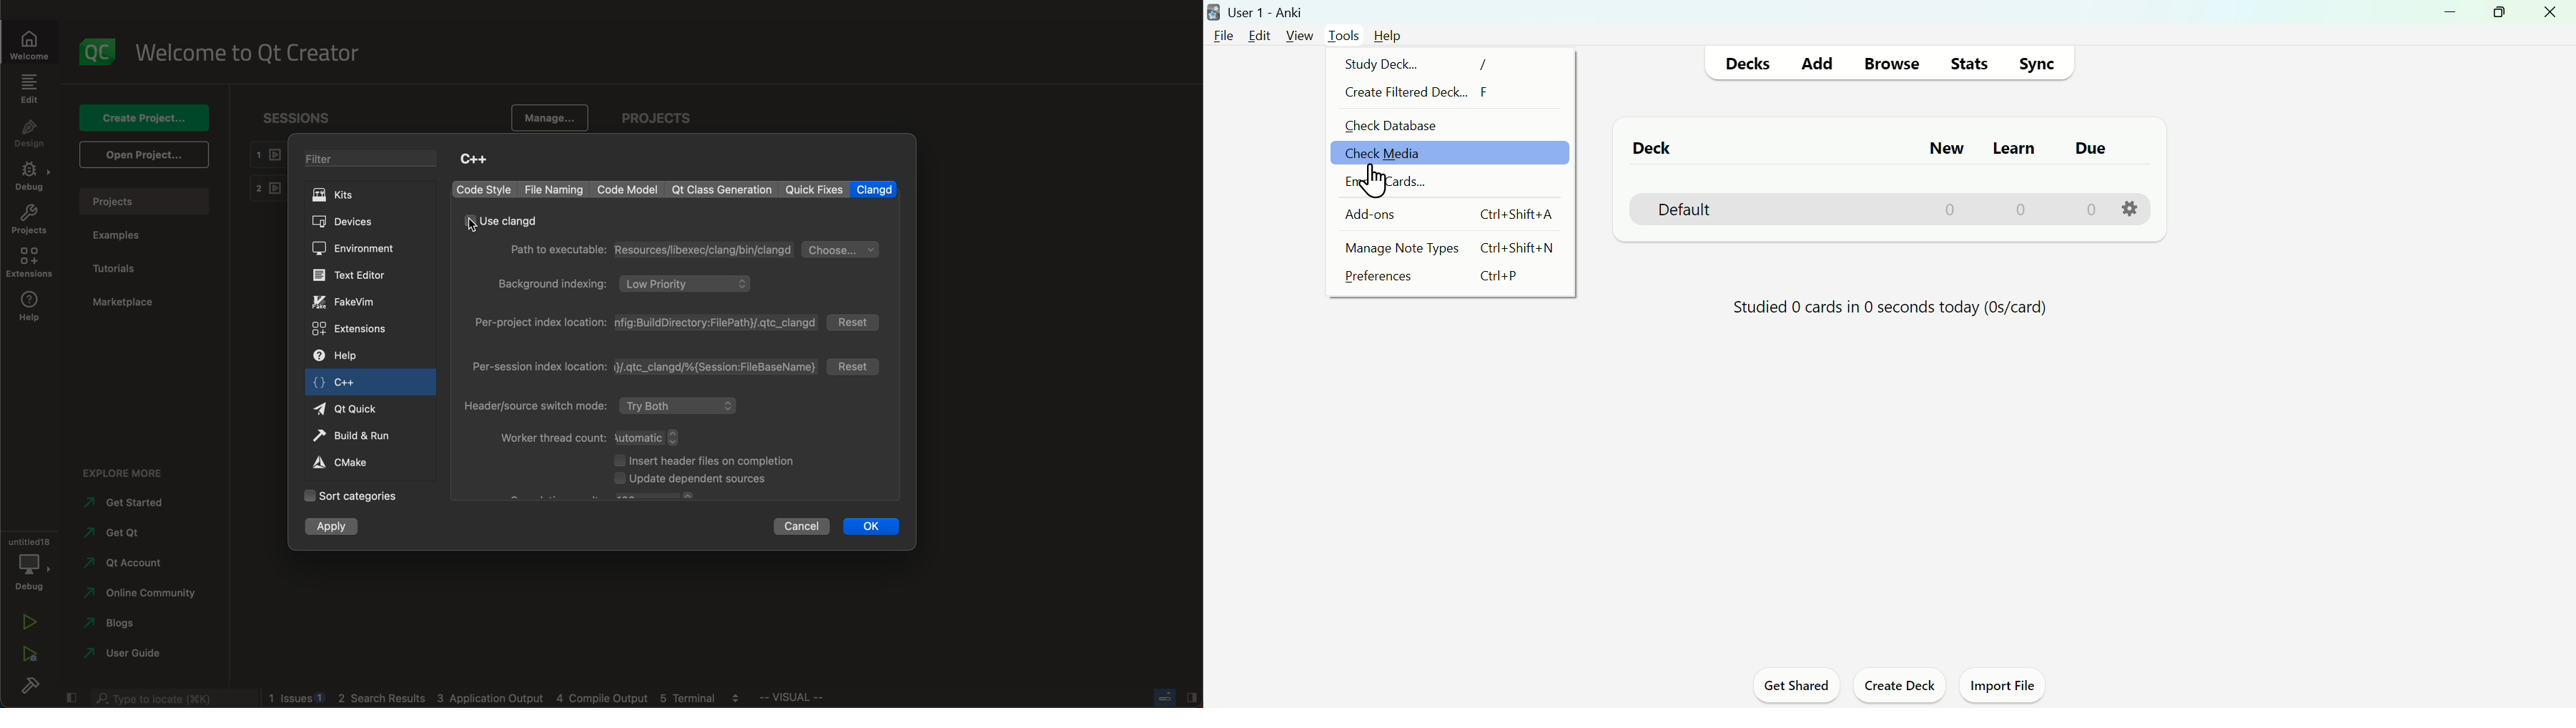 The height and width of the screenshot is (728, 2576). What do you see at coordinates (1441, 62) in the screenshot?
I see `Study Deck... /` at bounding box center [1441, 62].